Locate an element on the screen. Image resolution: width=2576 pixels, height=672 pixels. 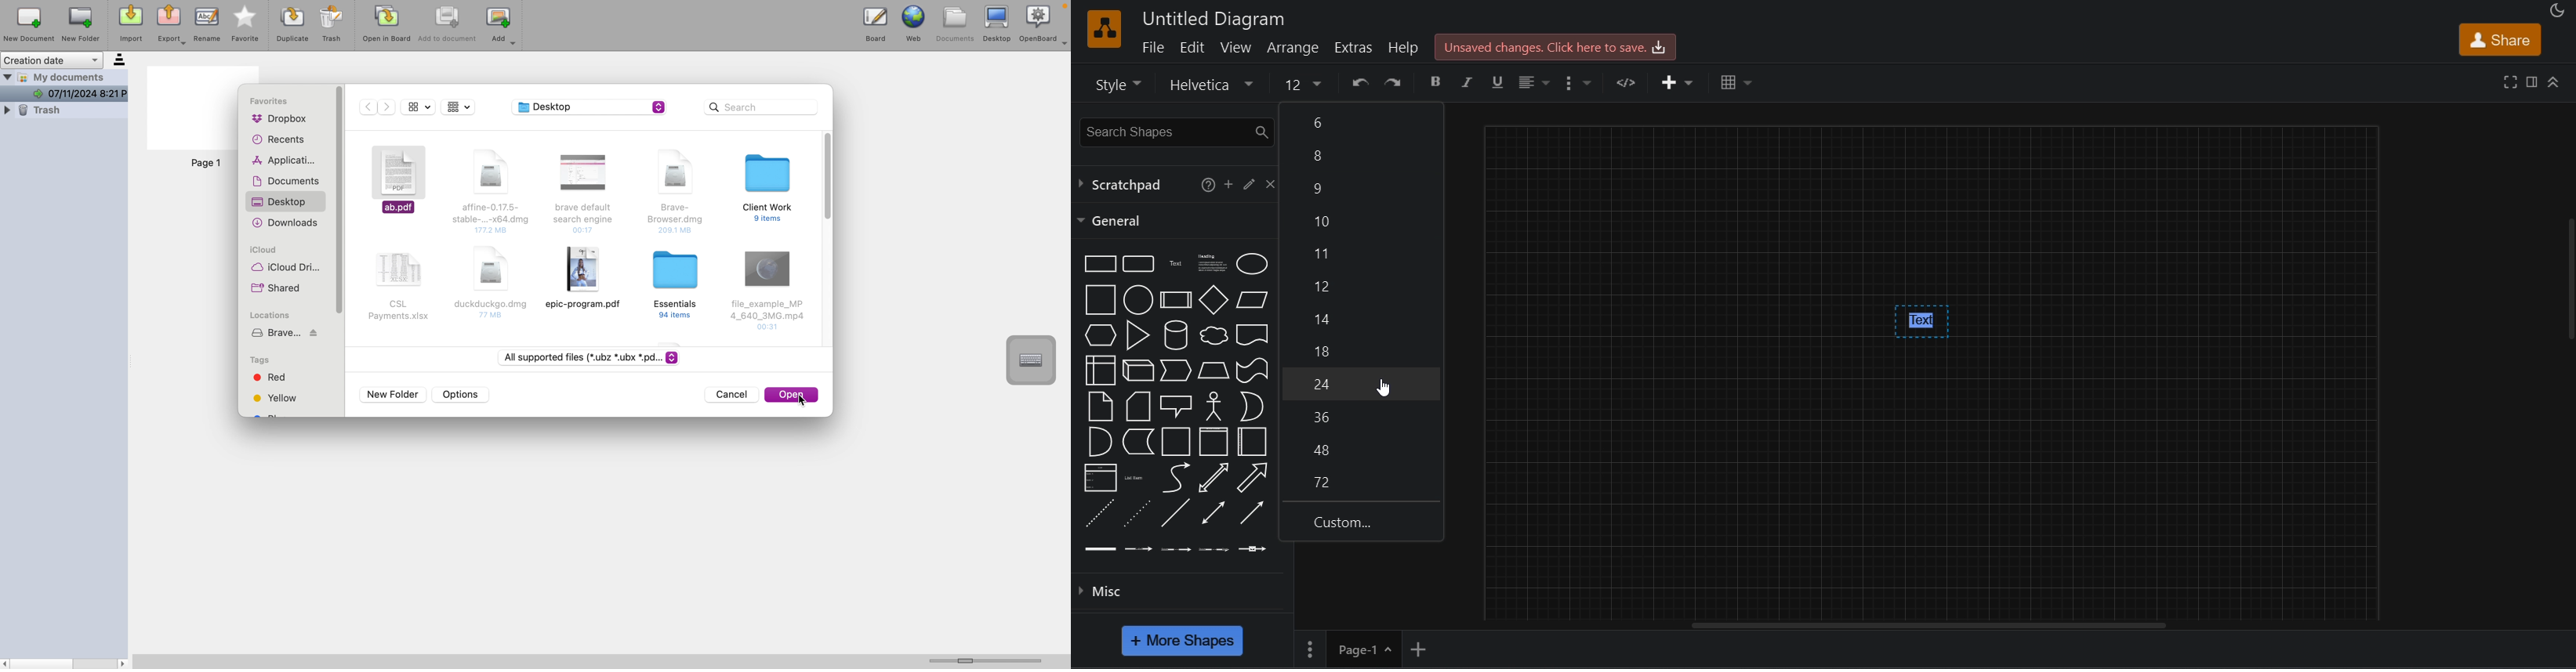
8 is located at coordinates (1361, 349).